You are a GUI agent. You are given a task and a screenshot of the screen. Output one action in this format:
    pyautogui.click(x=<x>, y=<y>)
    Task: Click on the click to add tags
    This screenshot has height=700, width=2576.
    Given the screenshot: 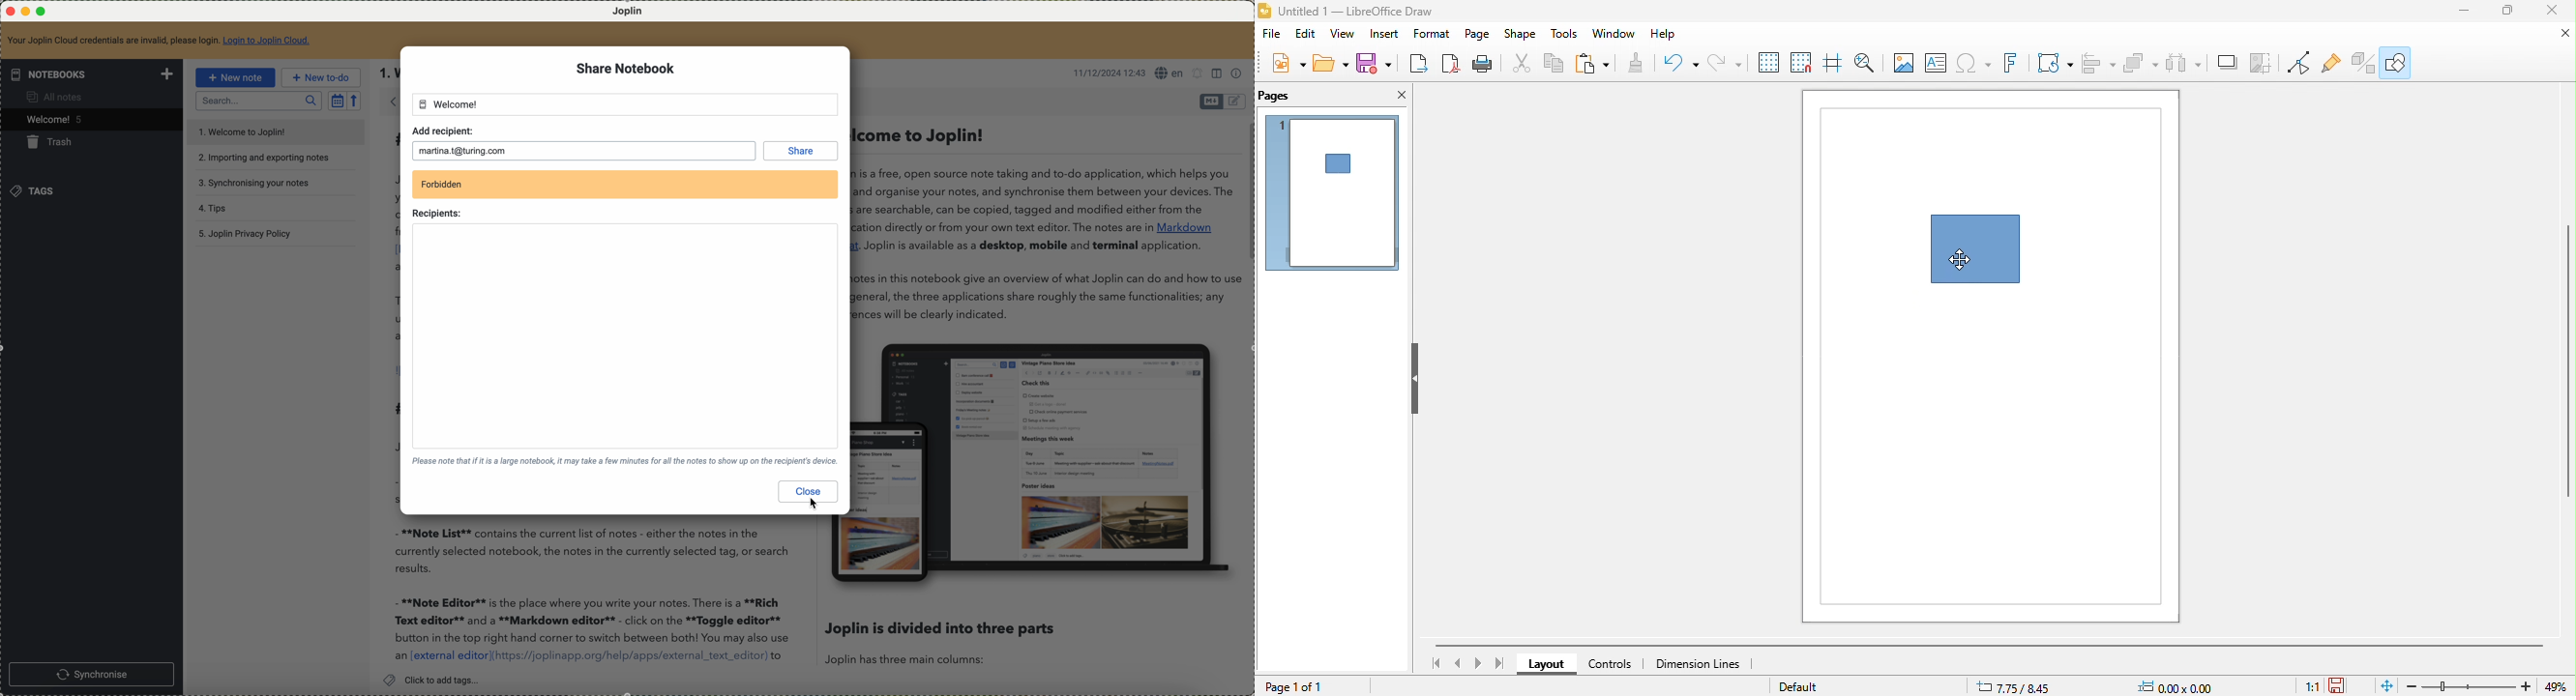 What is the action you would take?
    pyautogui.click(x=436, y=680)
    